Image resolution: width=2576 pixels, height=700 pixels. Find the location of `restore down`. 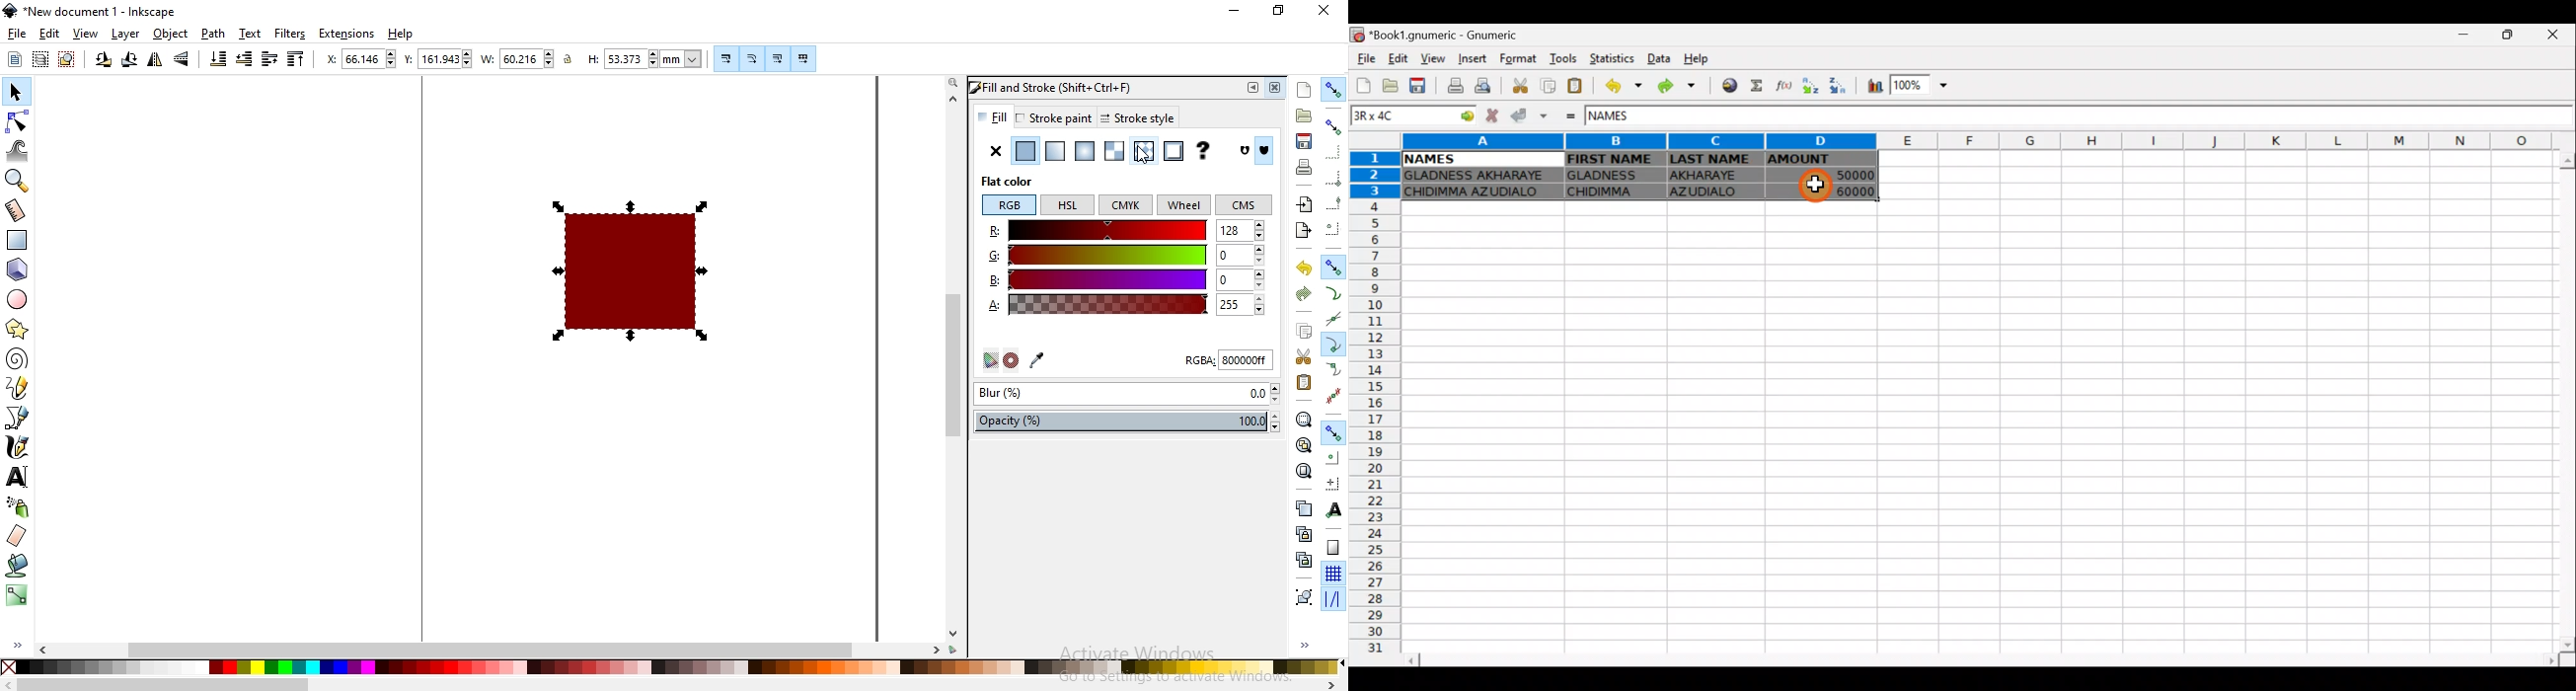

restore down is located at coordinates (1277, 9).